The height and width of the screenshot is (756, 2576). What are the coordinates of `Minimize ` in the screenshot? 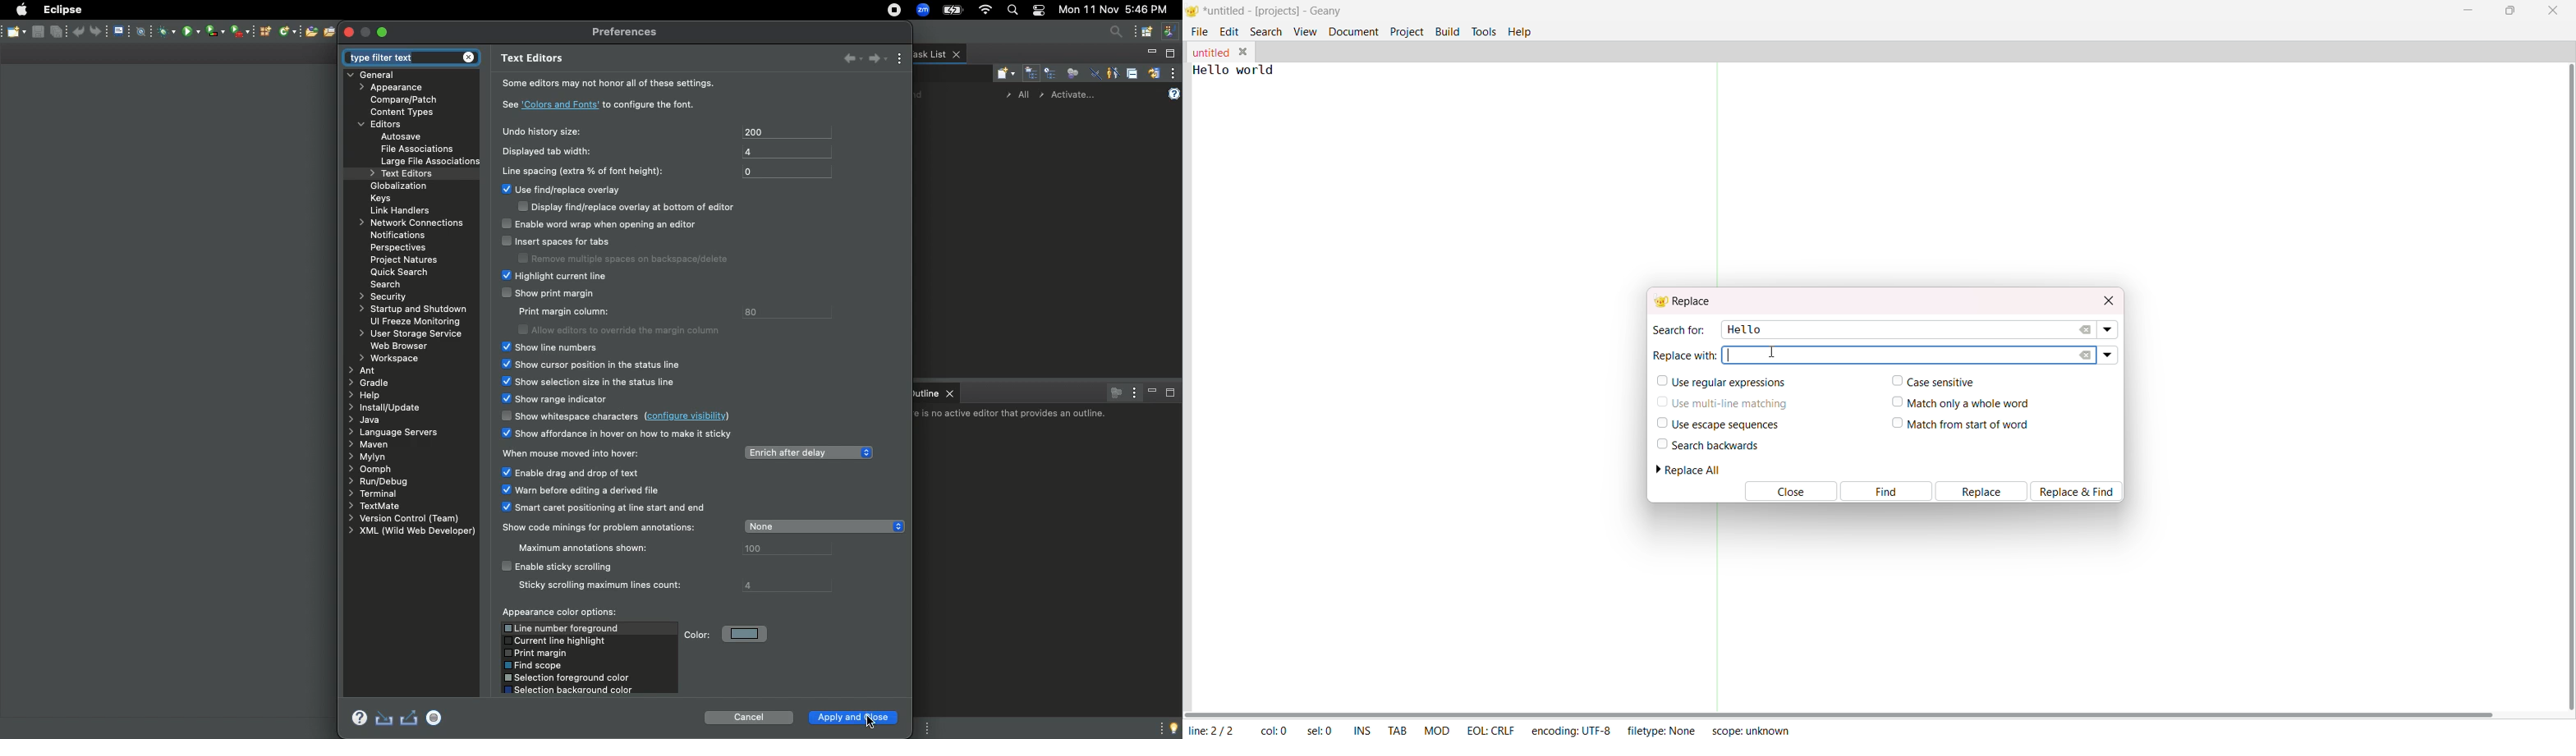 It's located at (1149, 54).